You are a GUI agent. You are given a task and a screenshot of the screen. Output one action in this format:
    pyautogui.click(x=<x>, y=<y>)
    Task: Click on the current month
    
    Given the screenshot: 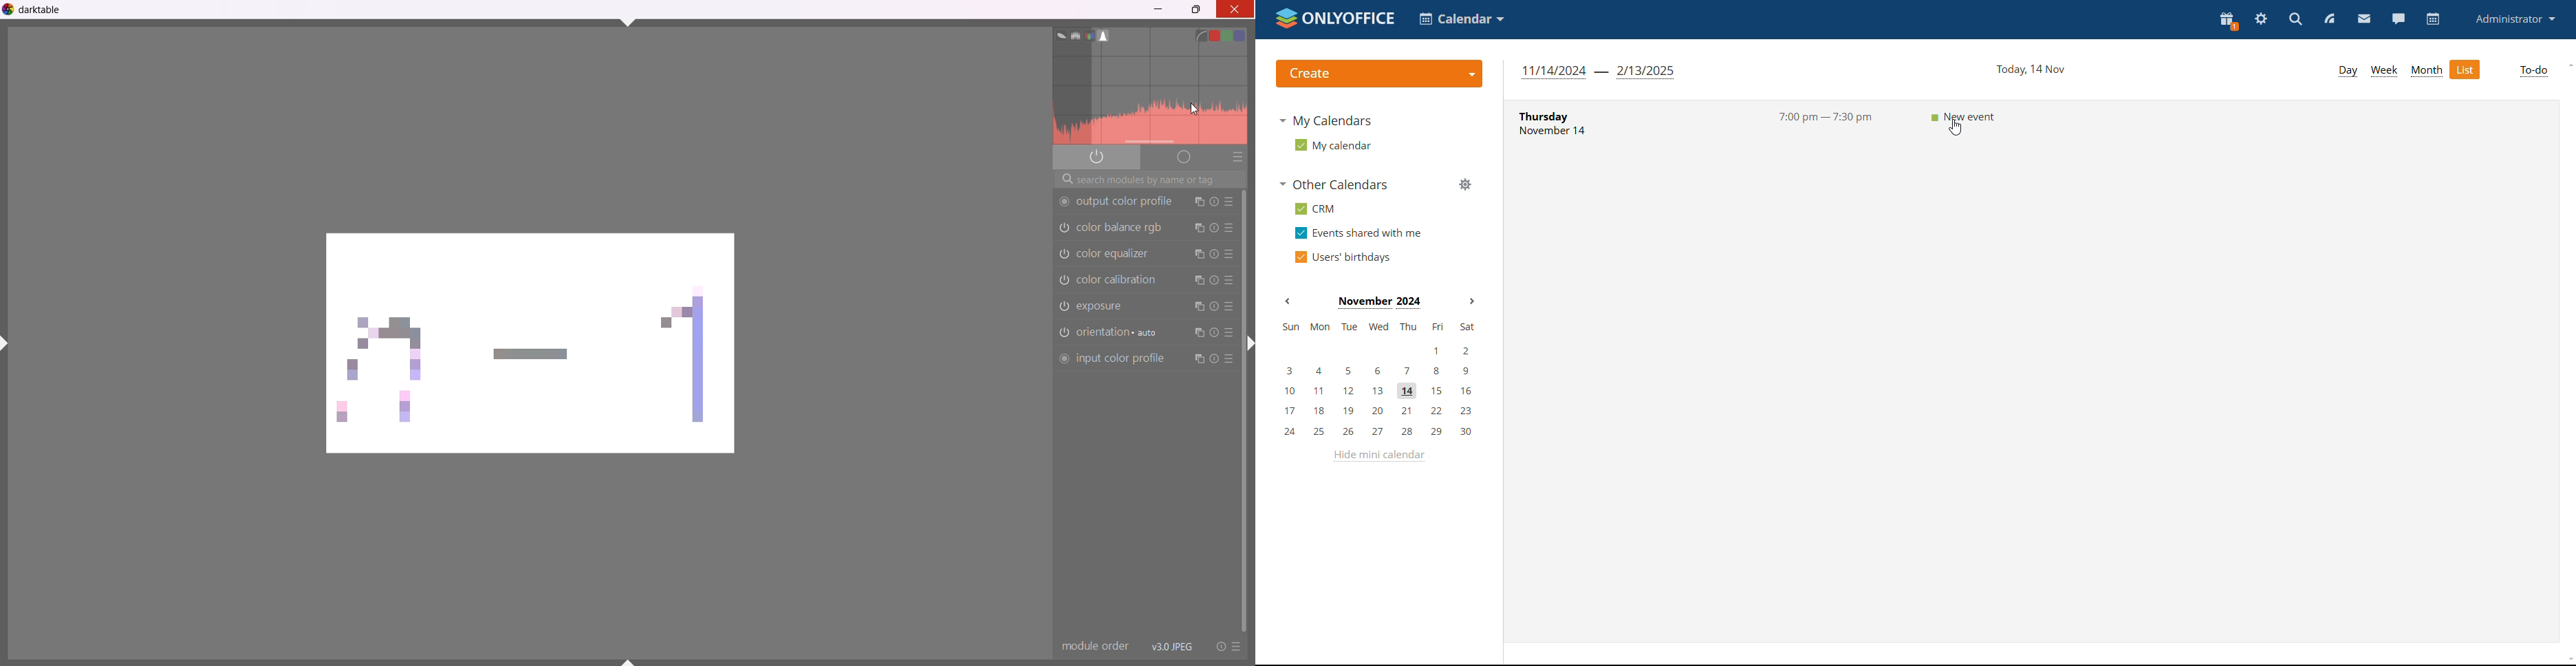 What is the action you would take?
    pyautogui.click(x=1378, y=302)
    